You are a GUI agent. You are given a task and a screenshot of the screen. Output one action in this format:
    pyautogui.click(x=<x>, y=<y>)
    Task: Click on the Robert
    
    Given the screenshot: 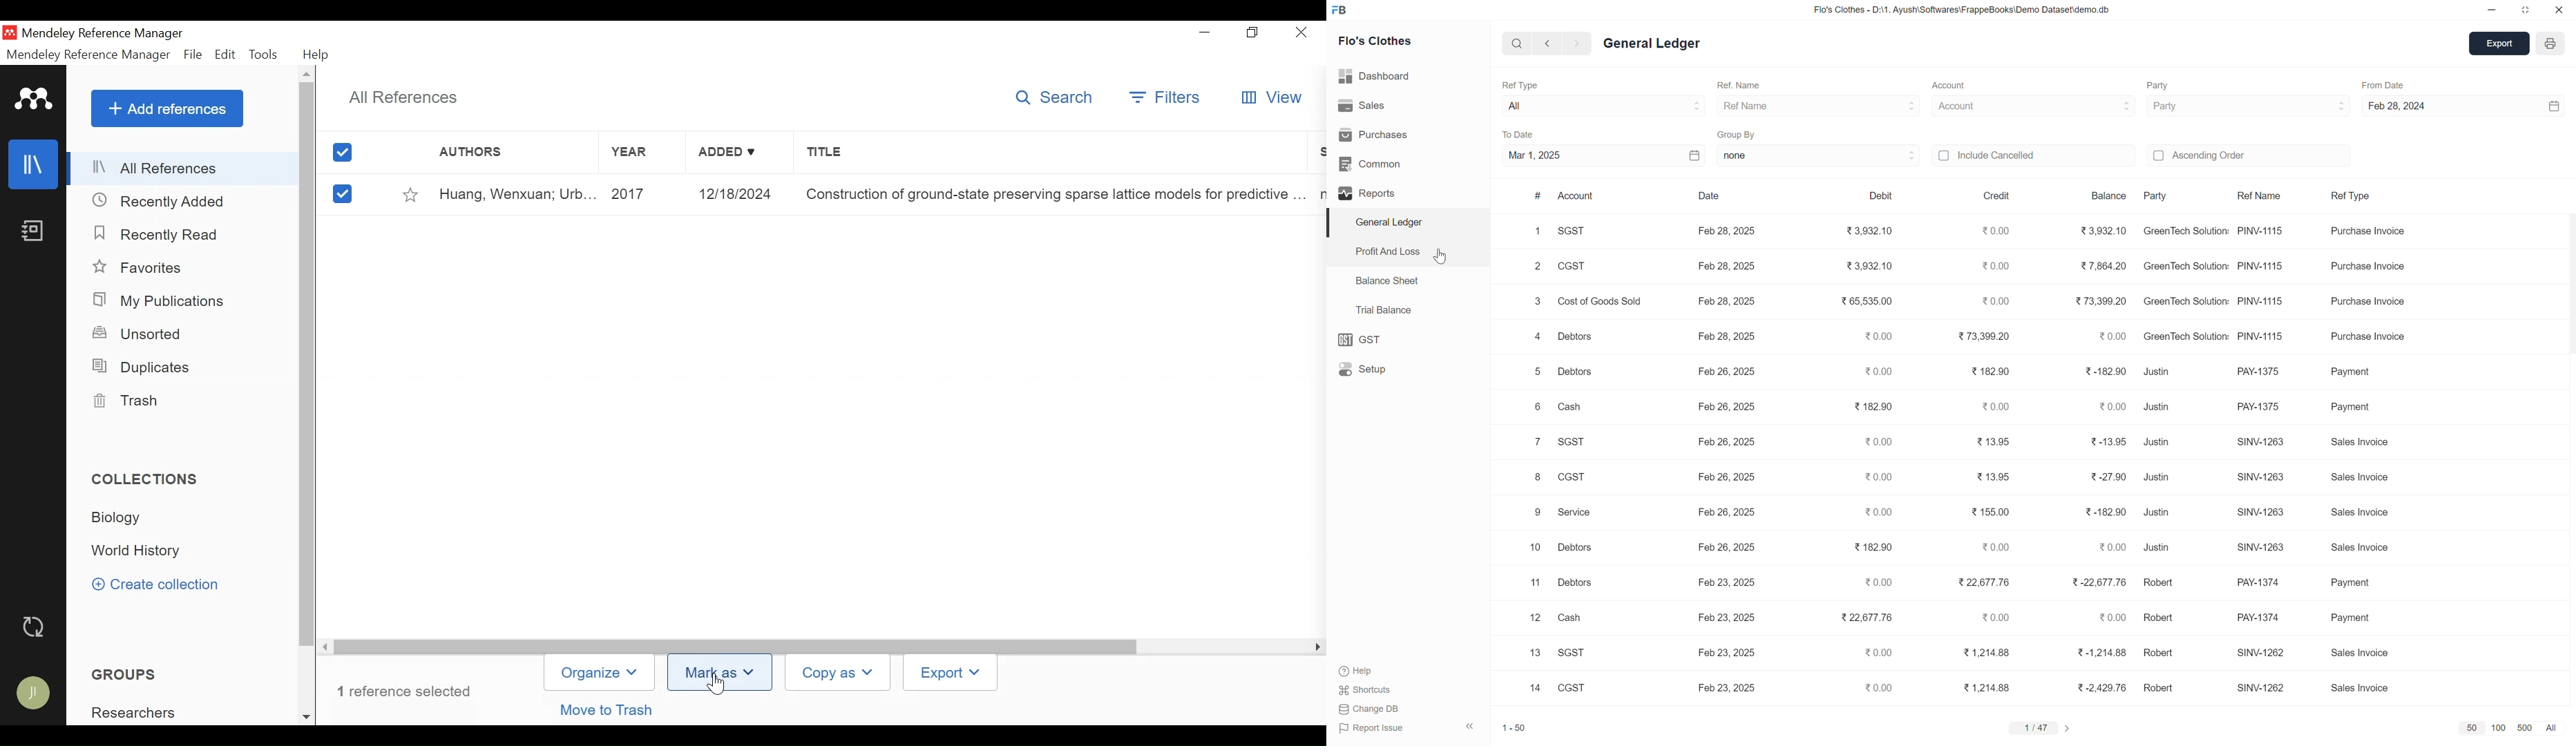 What is the action you would take?
    pyautogui.click(x=2167, y=585)
    